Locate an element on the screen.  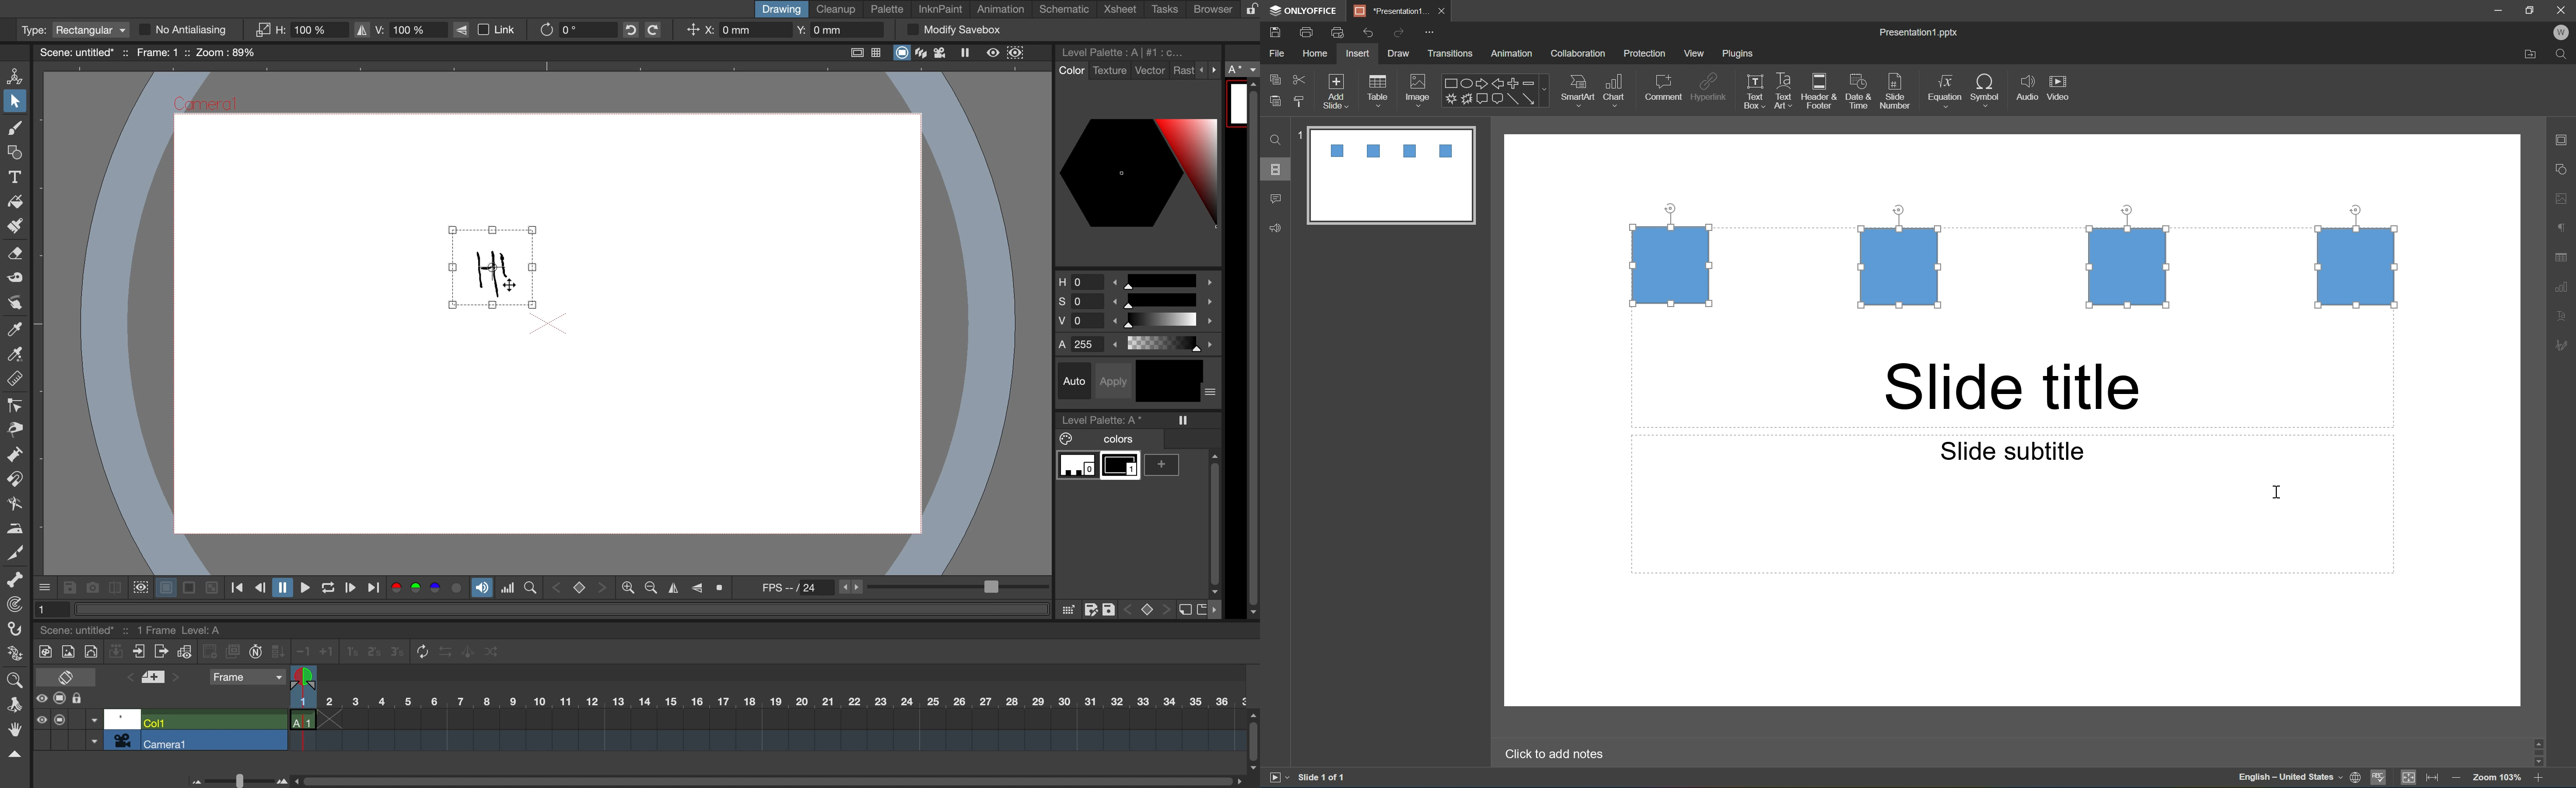
zoom 100% is located at coordinates (2498, 779).